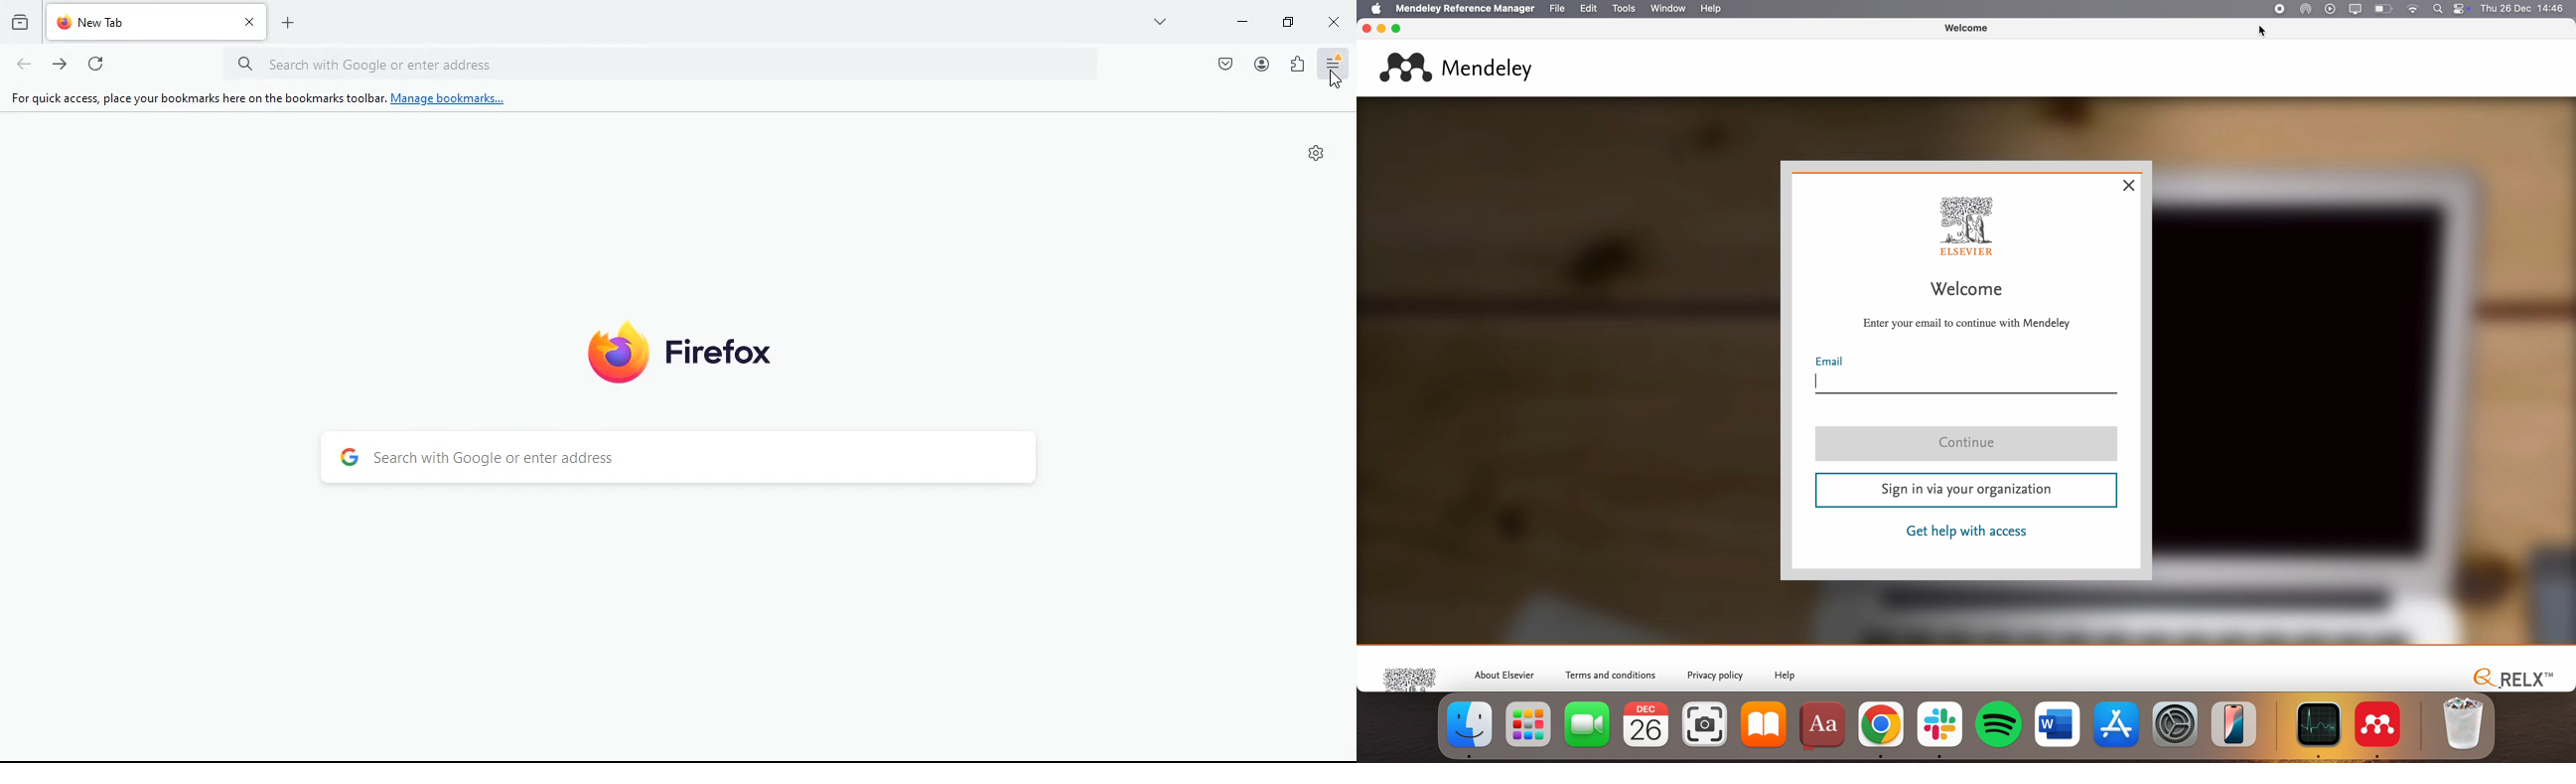 The height and width of the screenshot is (784, 2576). What do you see at coordinates (1789, 677) in the screenshot?
I see `help` at bounding box center [1789, 677].